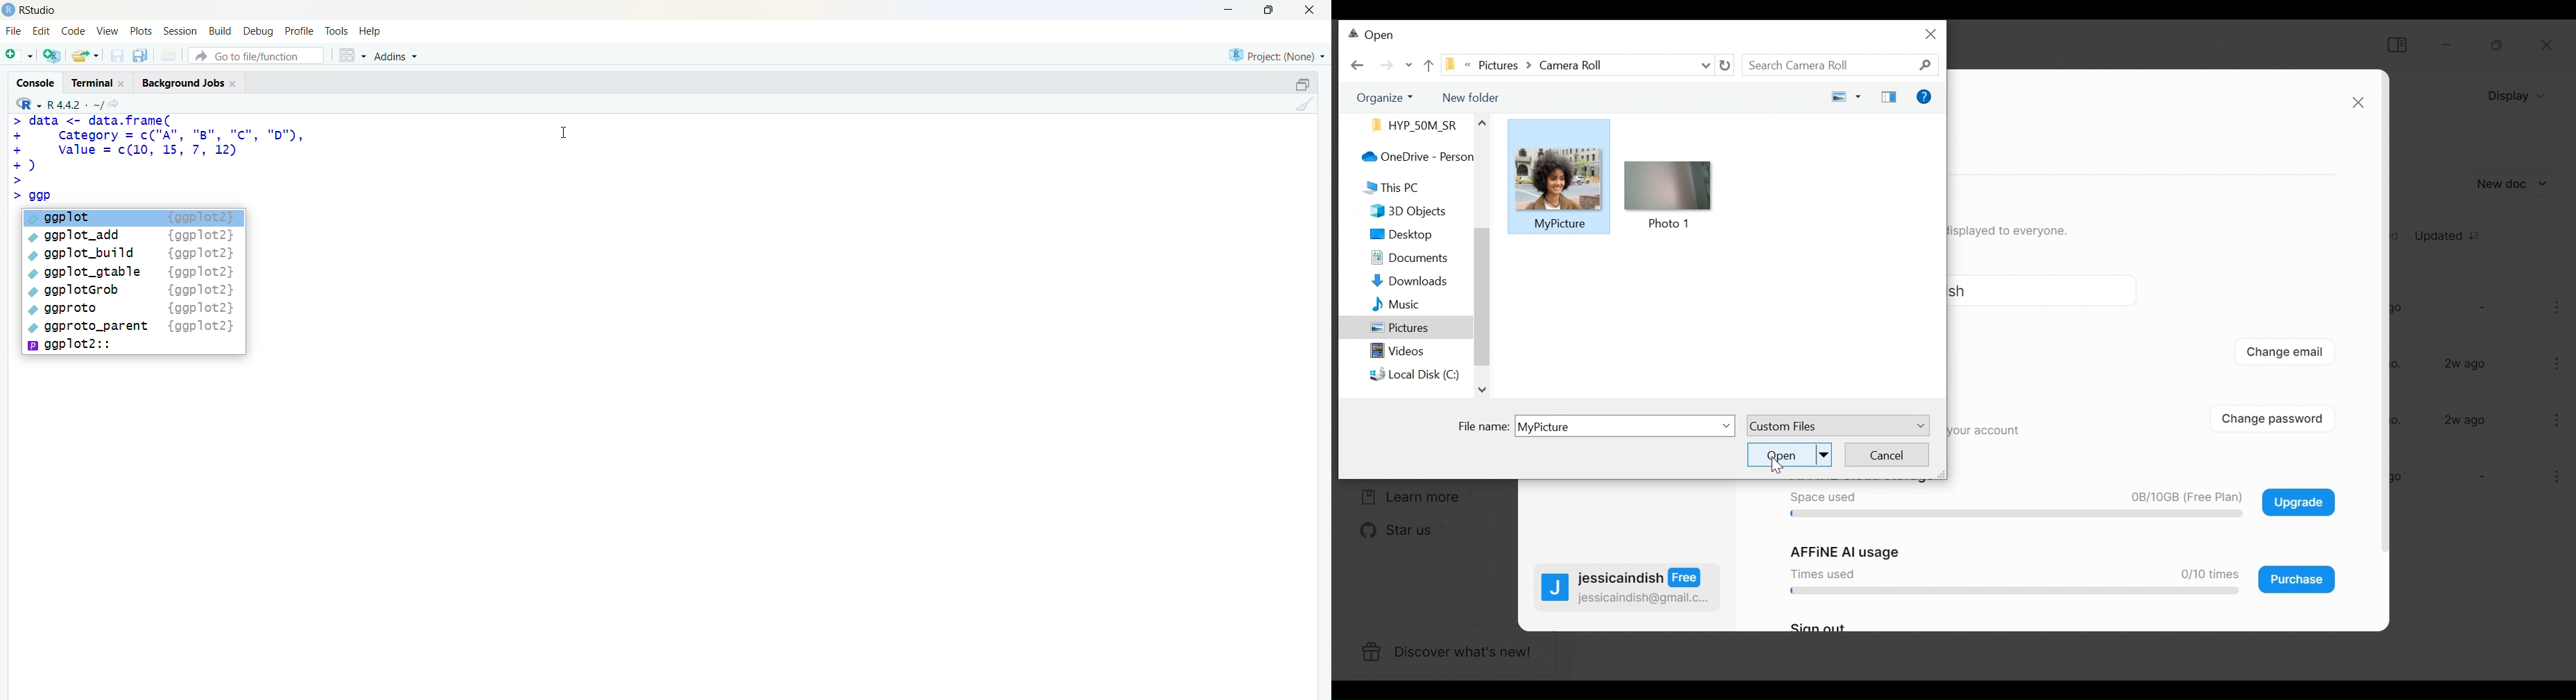  Describe the element at coordinates (1302, 104) in the screenshot. I see `clear console` at that location.